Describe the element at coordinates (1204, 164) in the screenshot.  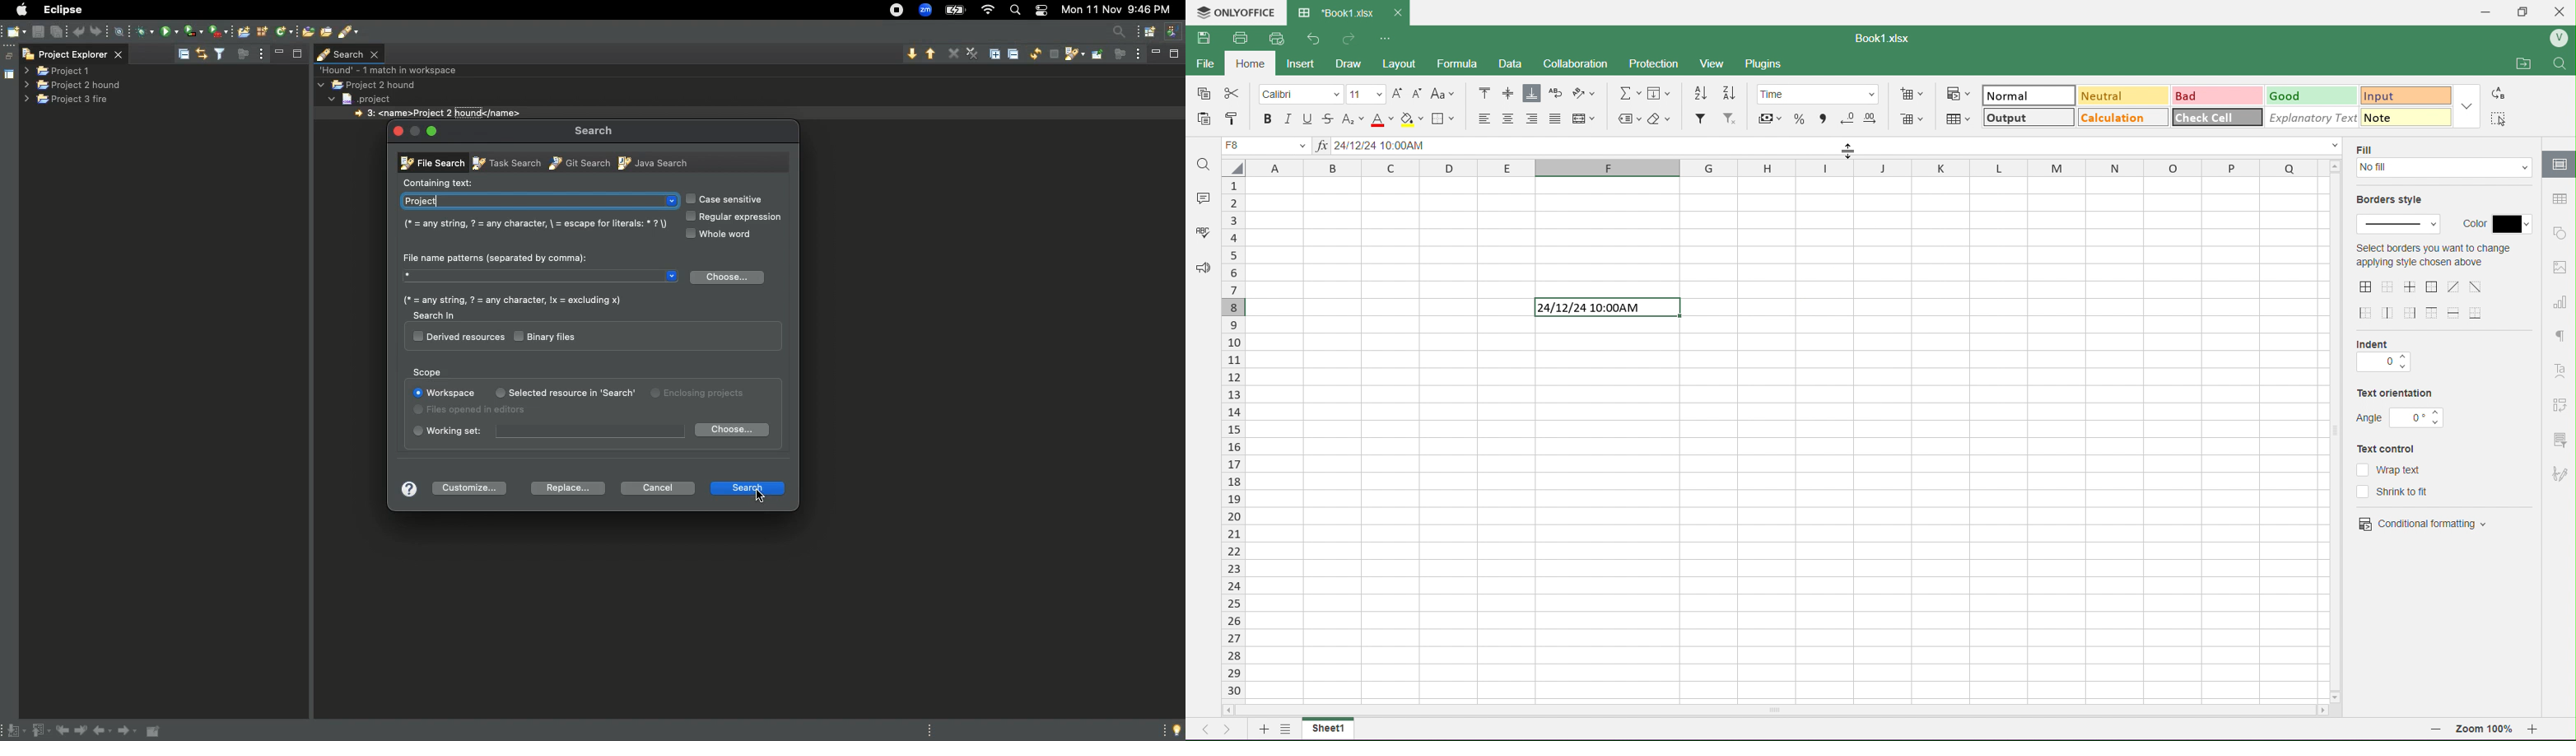
I see `Find` at that location.